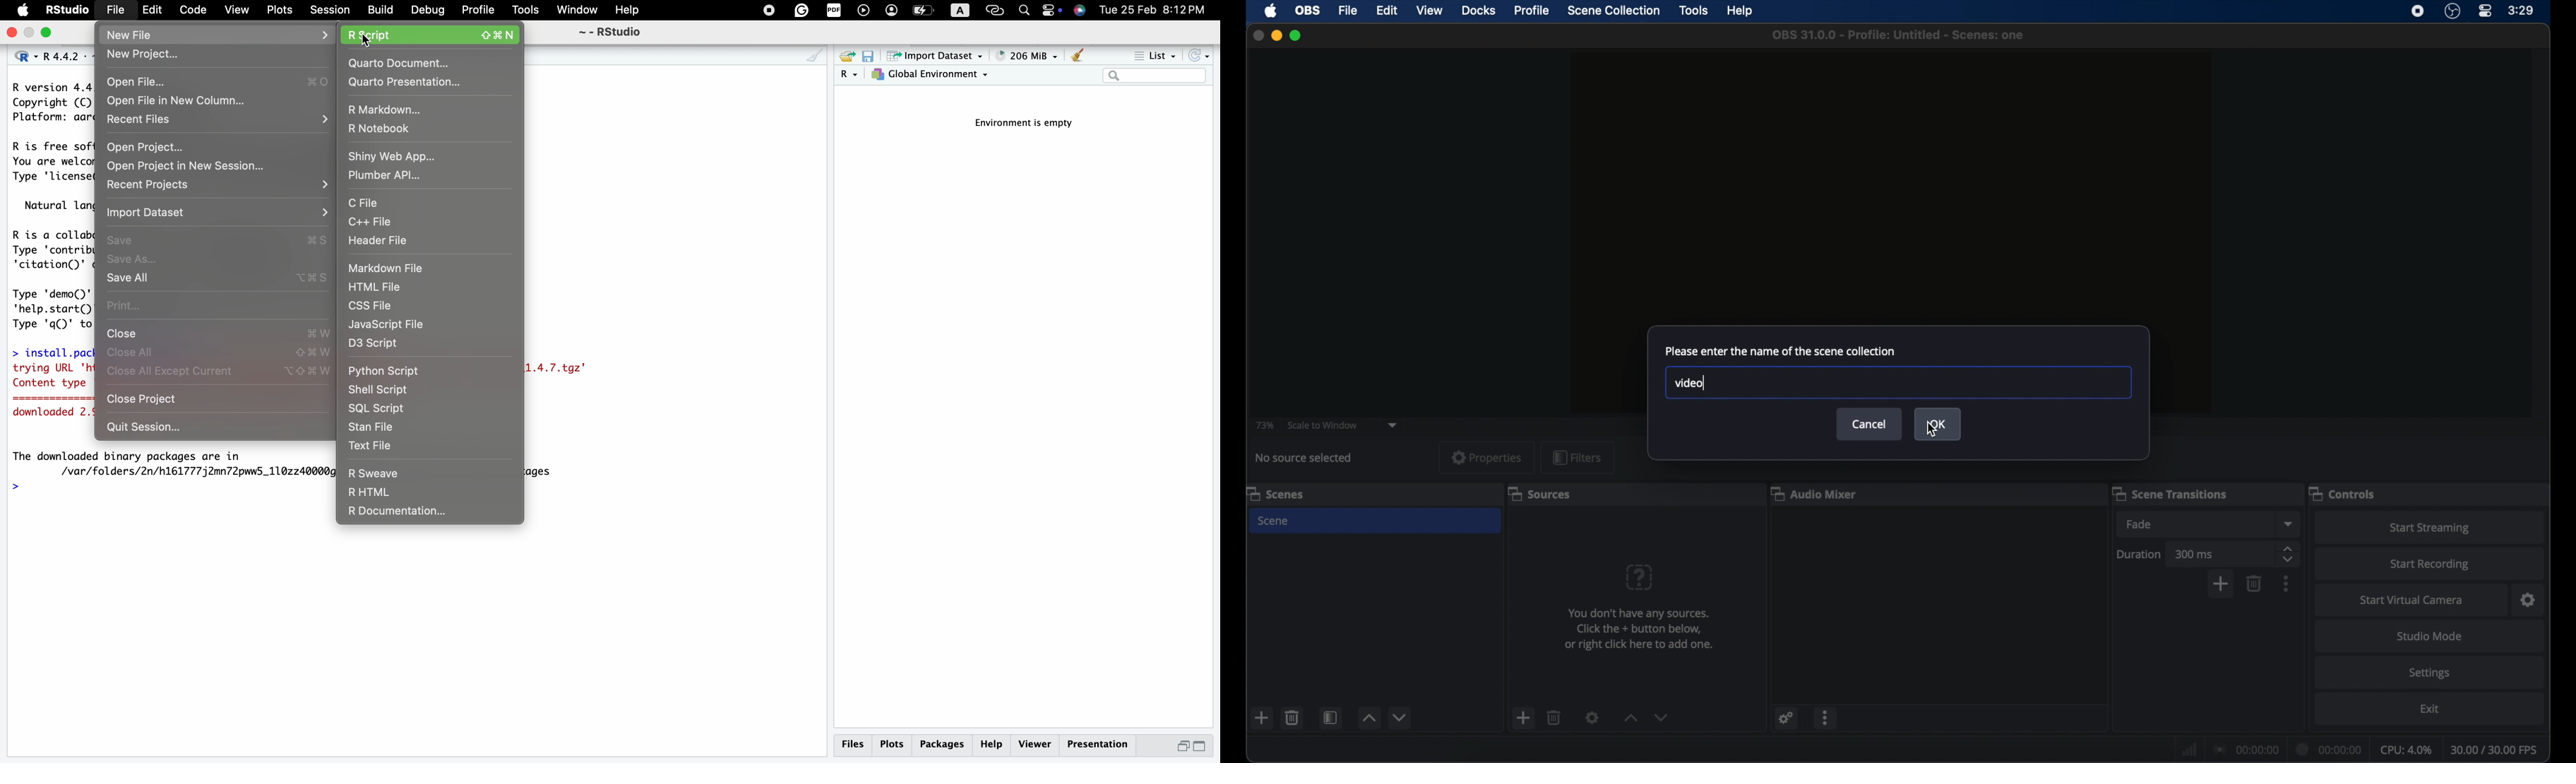  What do you see at coordinates (1159, 11) in the screenshot?
I see `Tue 25 Feb 8:12PM` at bounding box center [1159, 11].